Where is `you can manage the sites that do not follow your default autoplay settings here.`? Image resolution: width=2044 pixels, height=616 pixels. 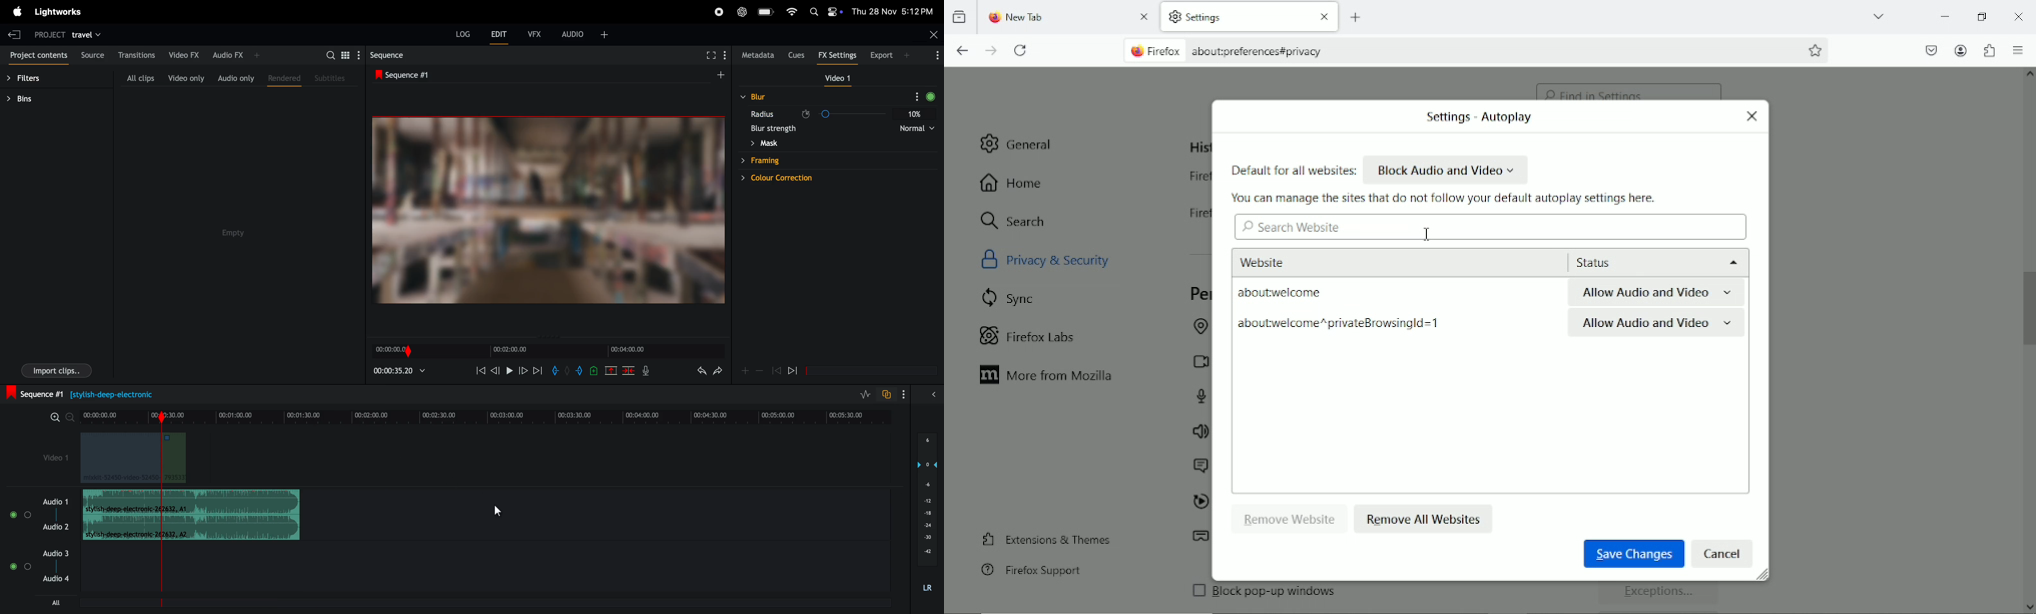 you can manage the sites that do not follow your default autoplay settings here. is located at coordinates (1447, 198).